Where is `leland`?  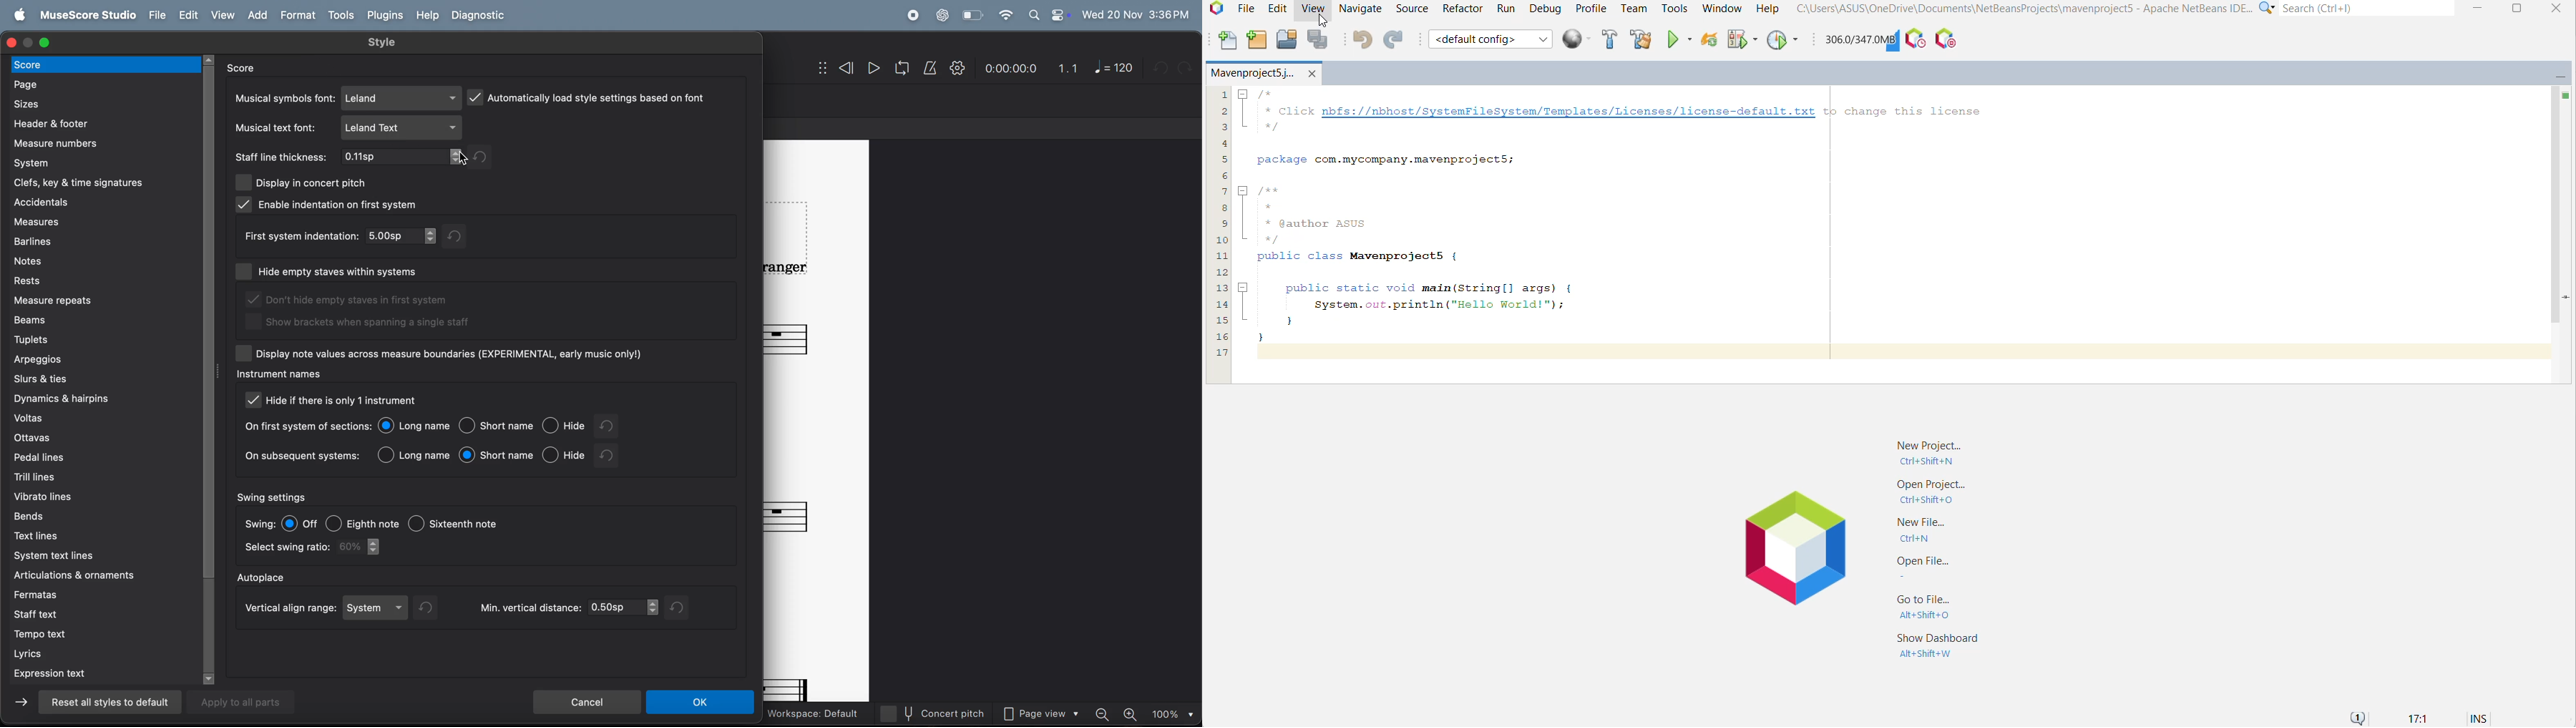
leland is located at coordinates (402, 98).